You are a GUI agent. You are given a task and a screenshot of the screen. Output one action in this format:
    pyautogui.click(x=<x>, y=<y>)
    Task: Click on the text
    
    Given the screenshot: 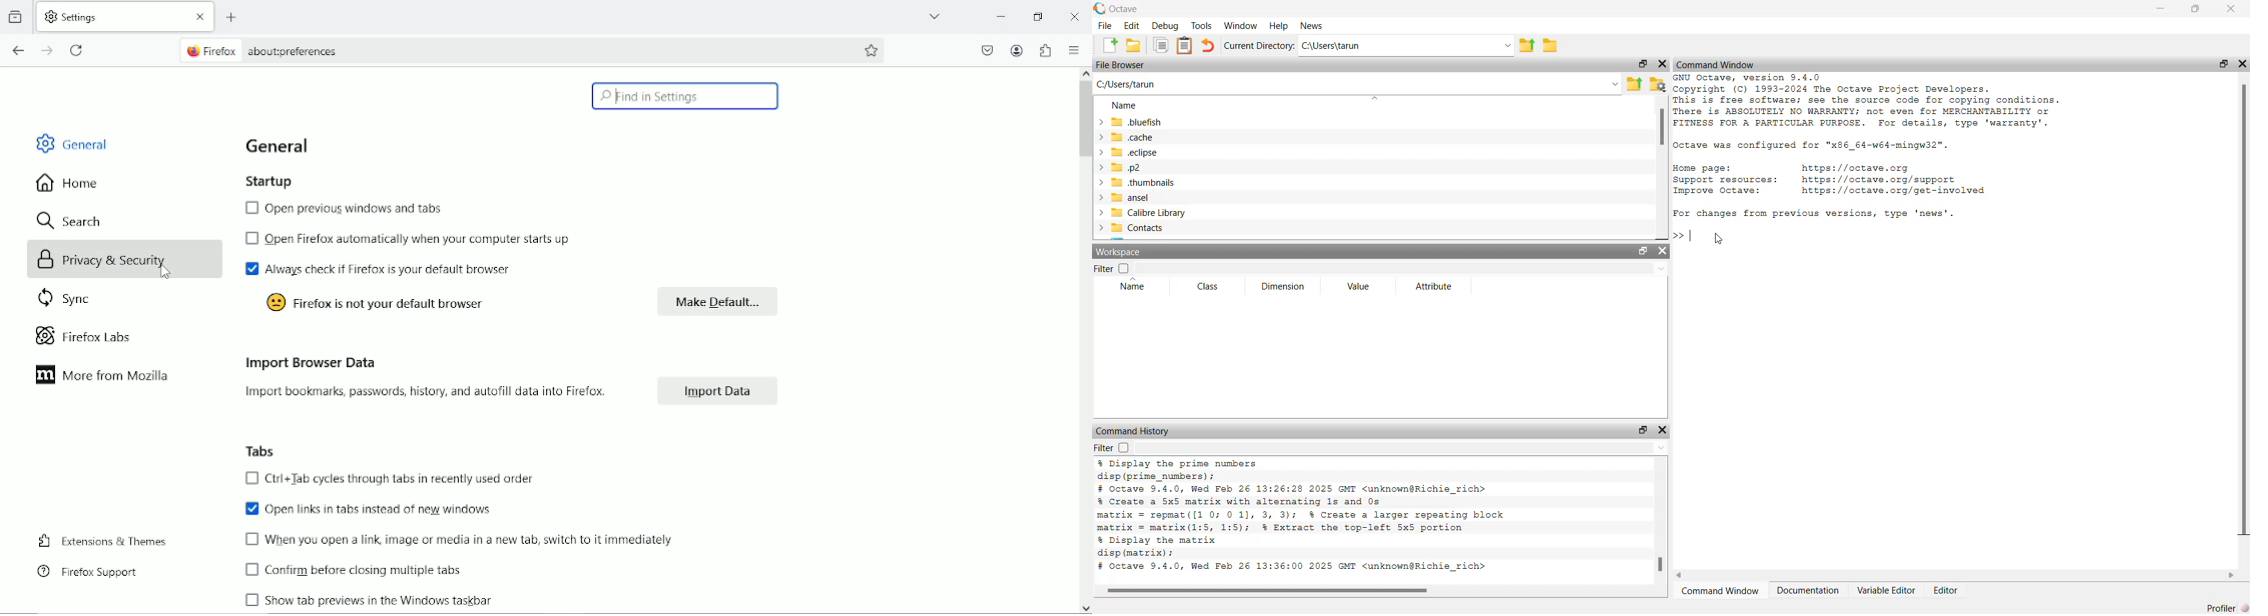 What is the action you would take?
    pyautogui.click(x=468, y=537)
    